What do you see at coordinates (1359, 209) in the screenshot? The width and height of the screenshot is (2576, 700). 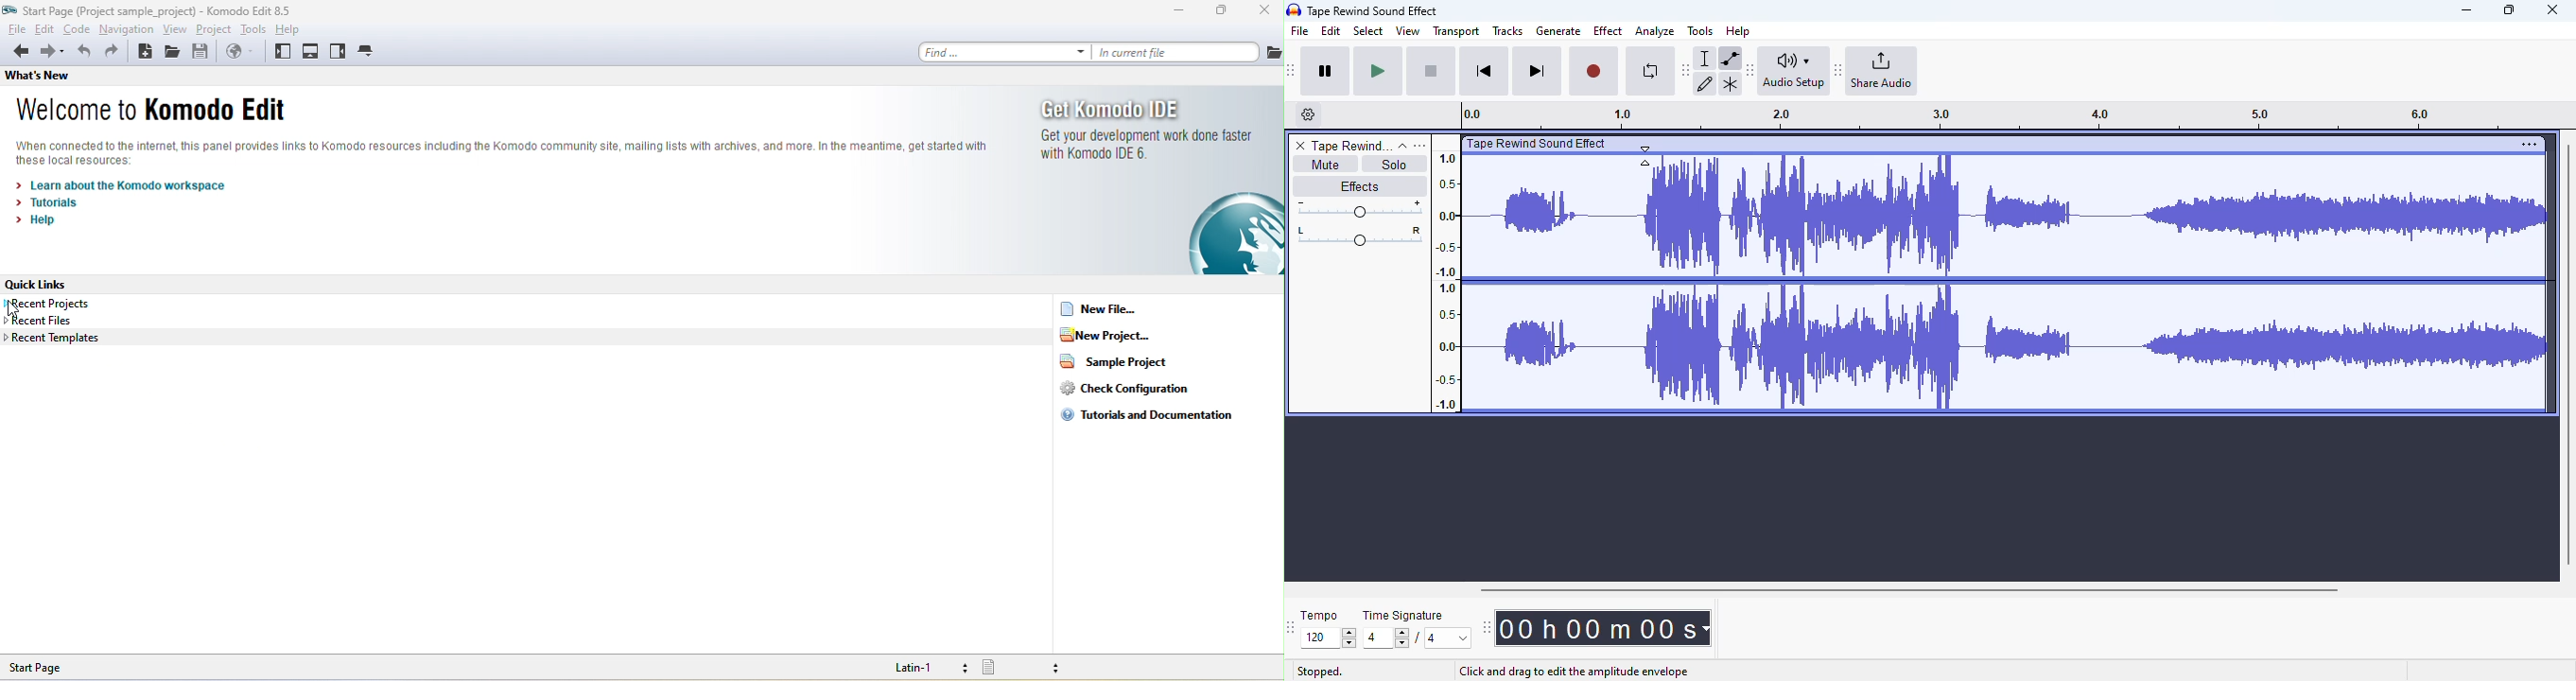 I see `Change volume` at bounding box center [1359, 209].